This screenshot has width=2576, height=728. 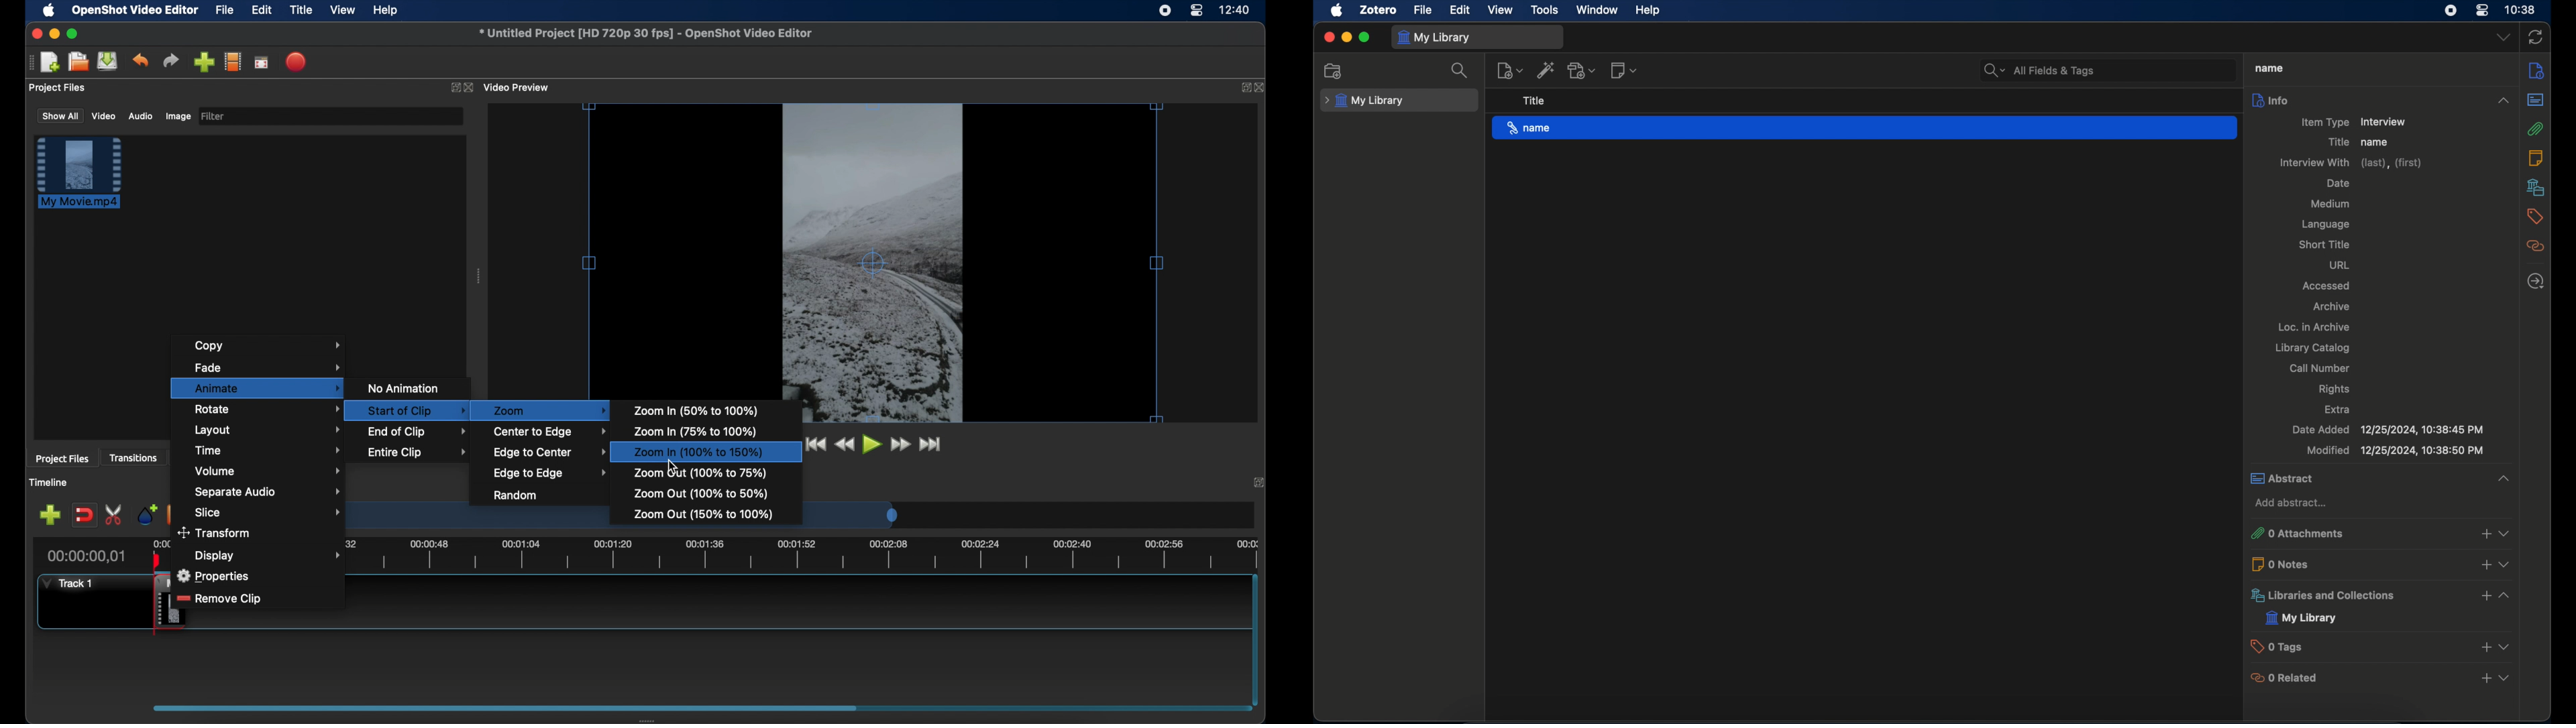 What do you see at coordinates (2339, 142) in the screenshot?
I see `title` at bounding box center [2339, 142].